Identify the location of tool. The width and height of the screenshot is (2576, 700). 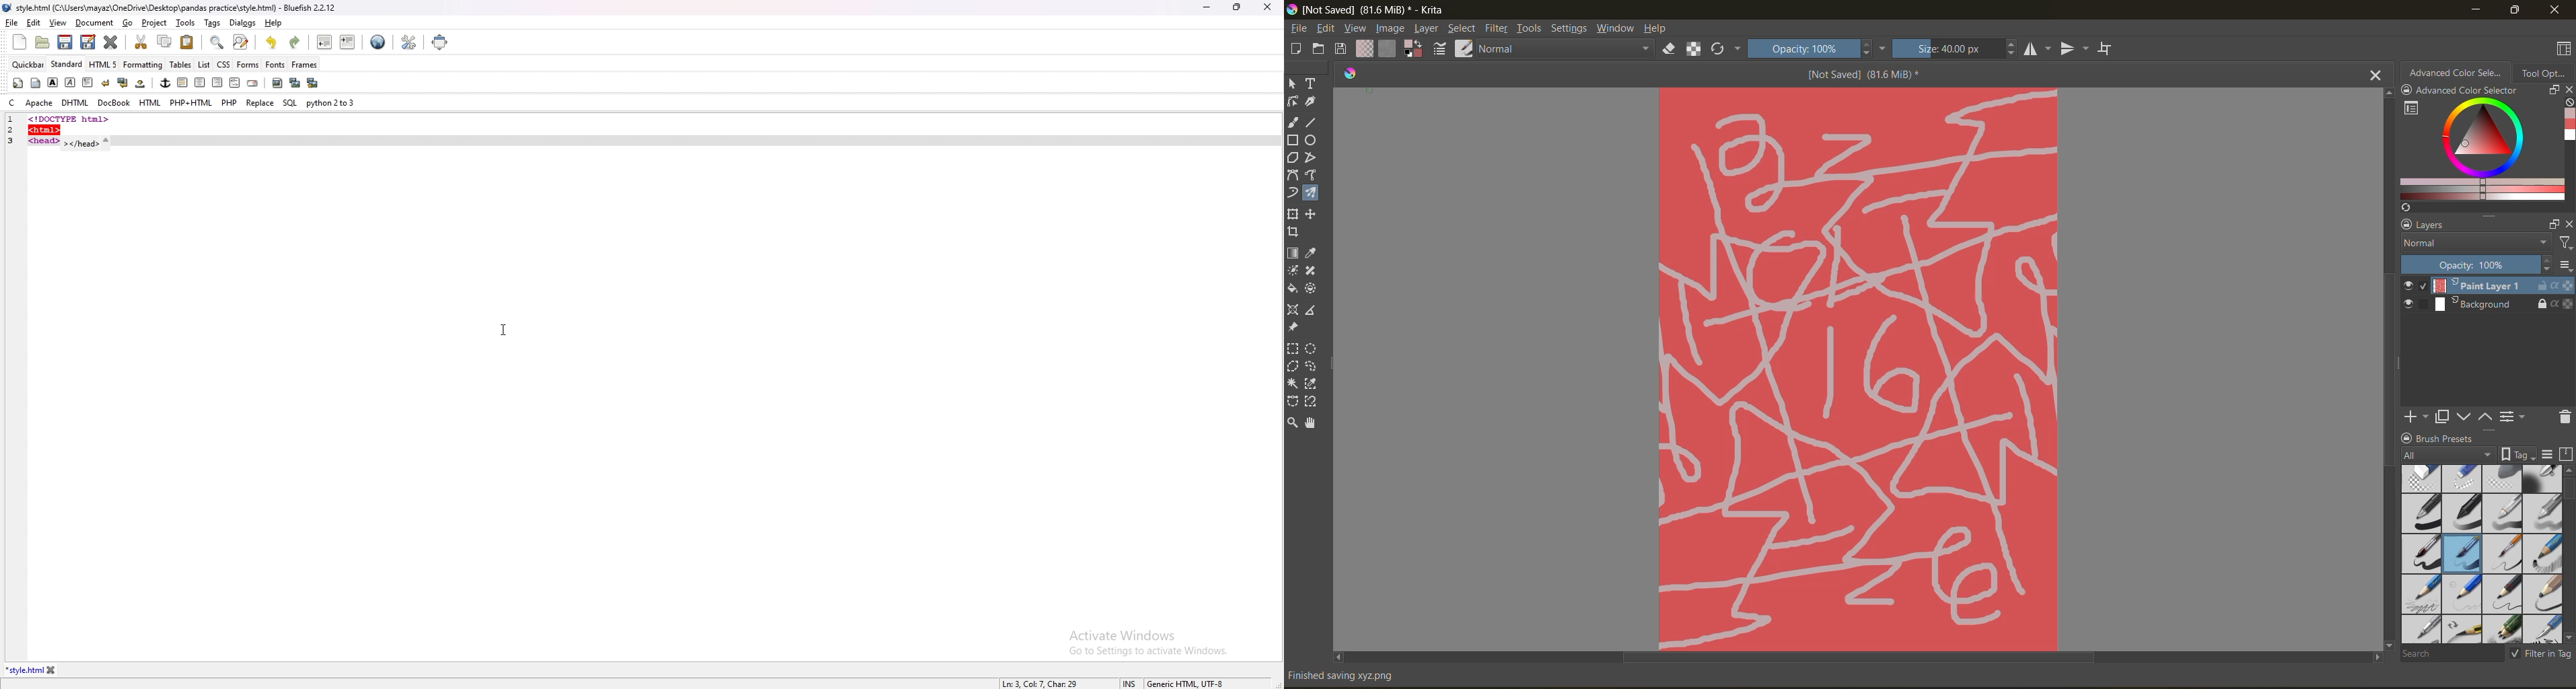
(1312, 253).